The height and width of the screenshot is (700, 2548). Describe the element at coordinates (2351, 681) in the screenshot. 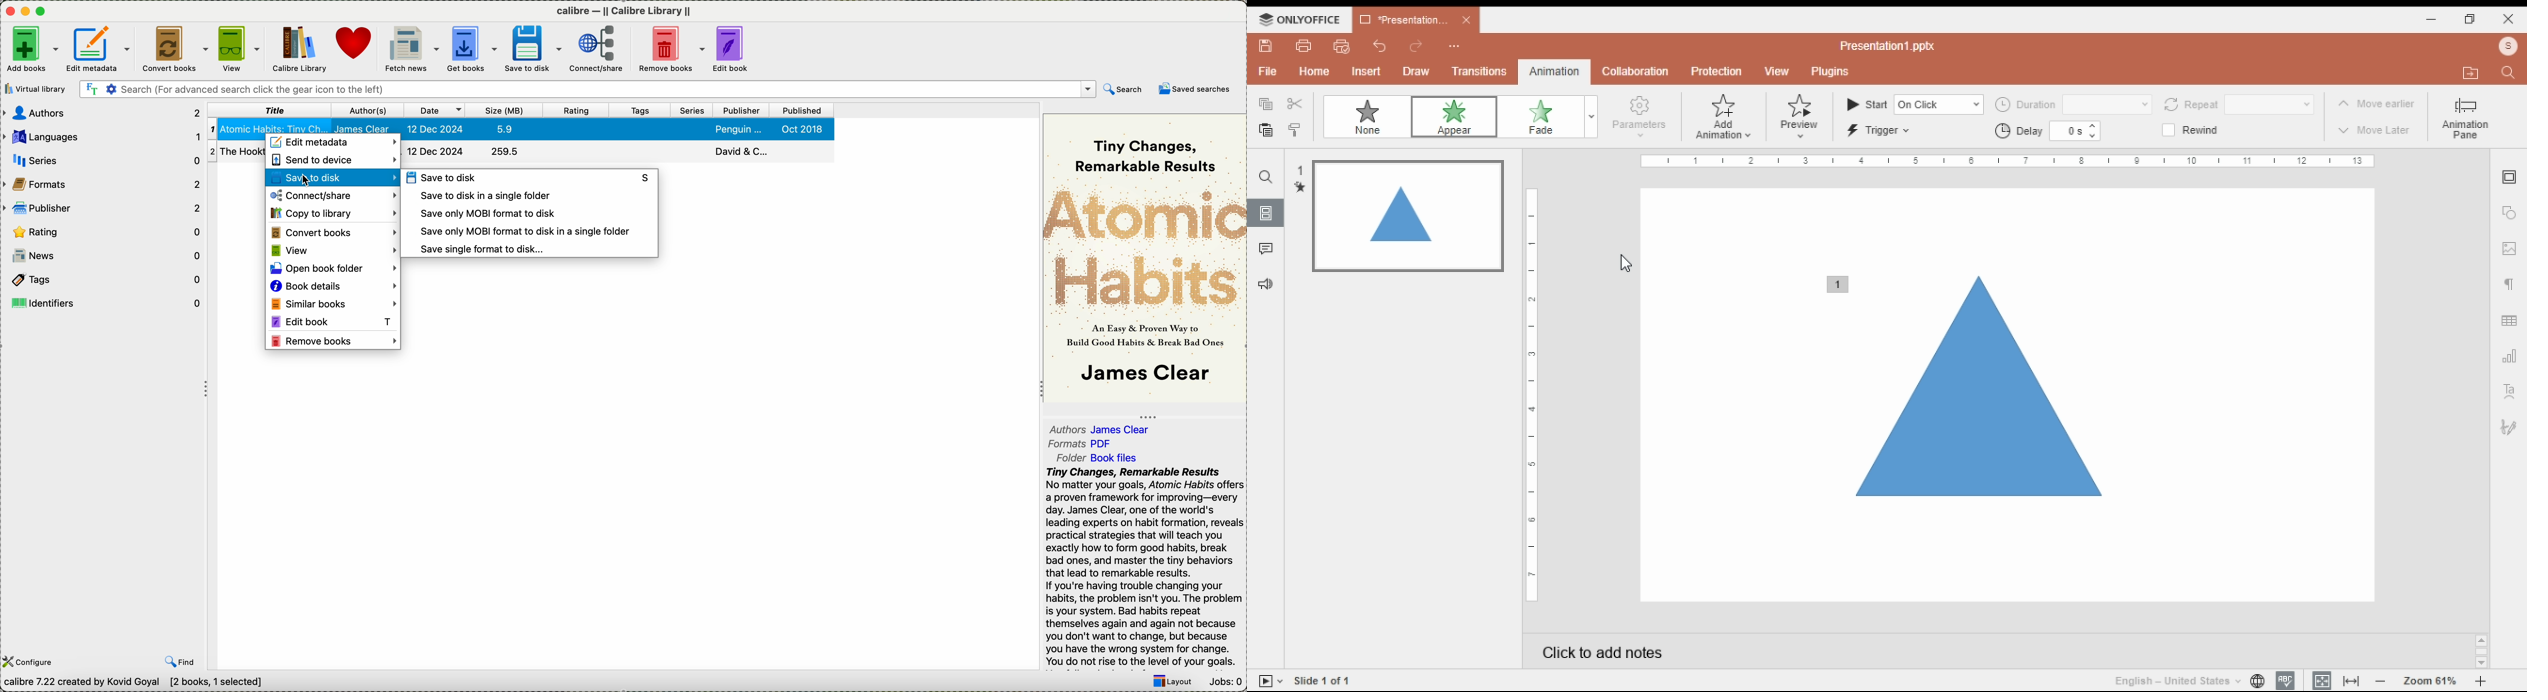

I see `fir to width` at that location.